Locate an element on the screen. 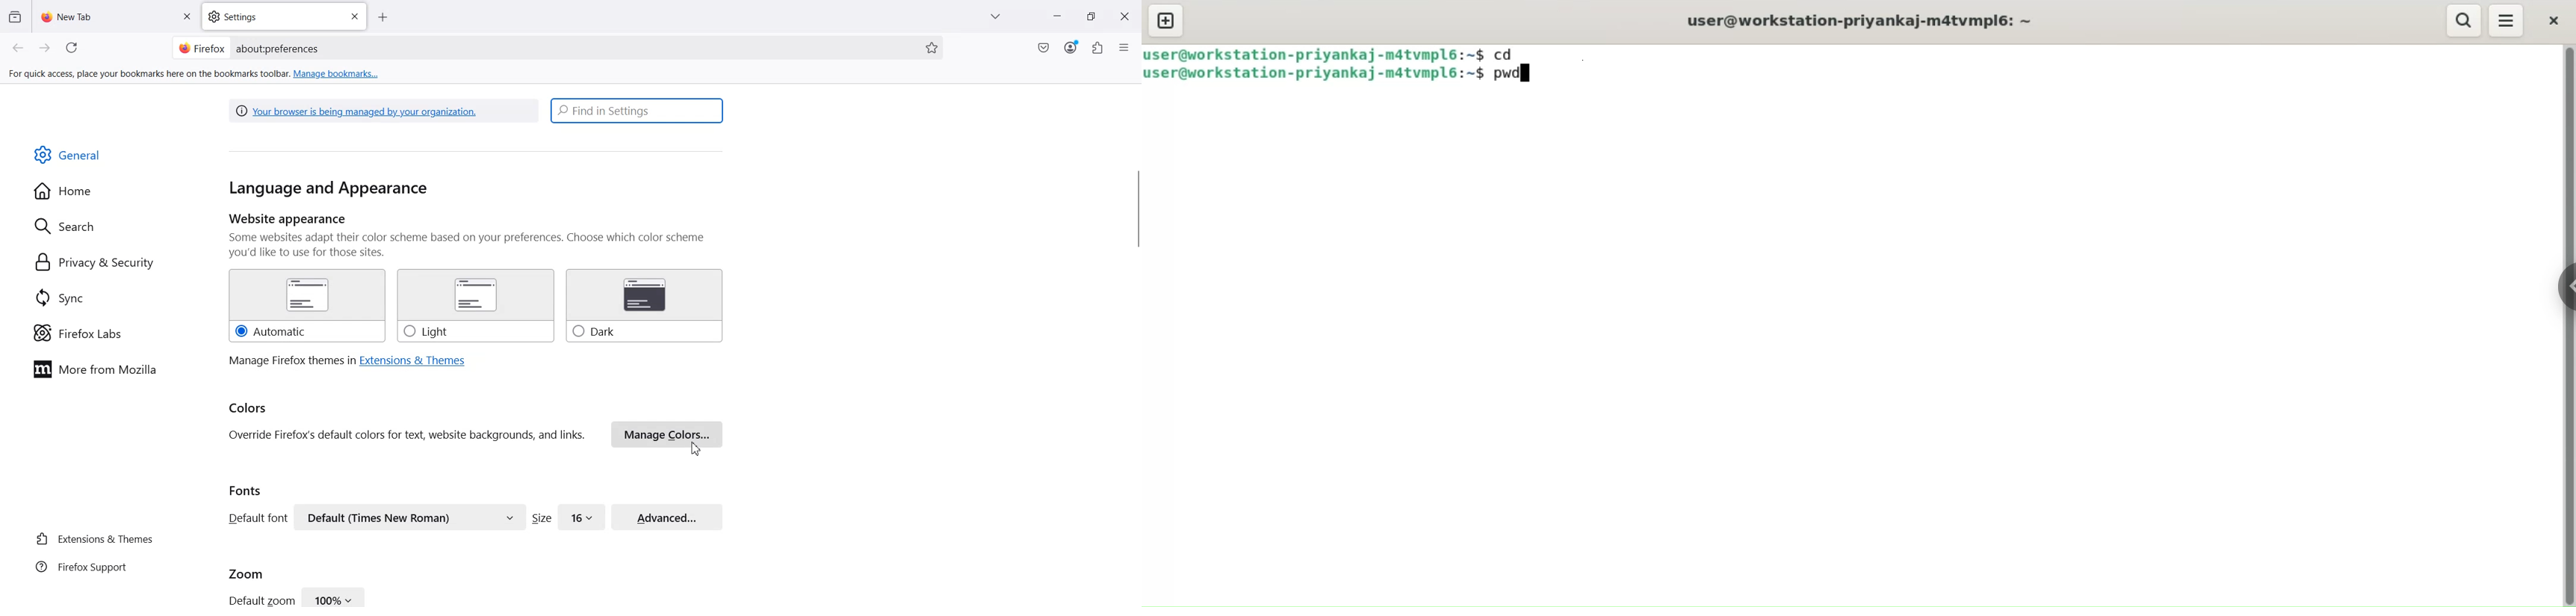 This screenshot has height=616, width=2576. Default zoom is located at coordinates (261, 599).